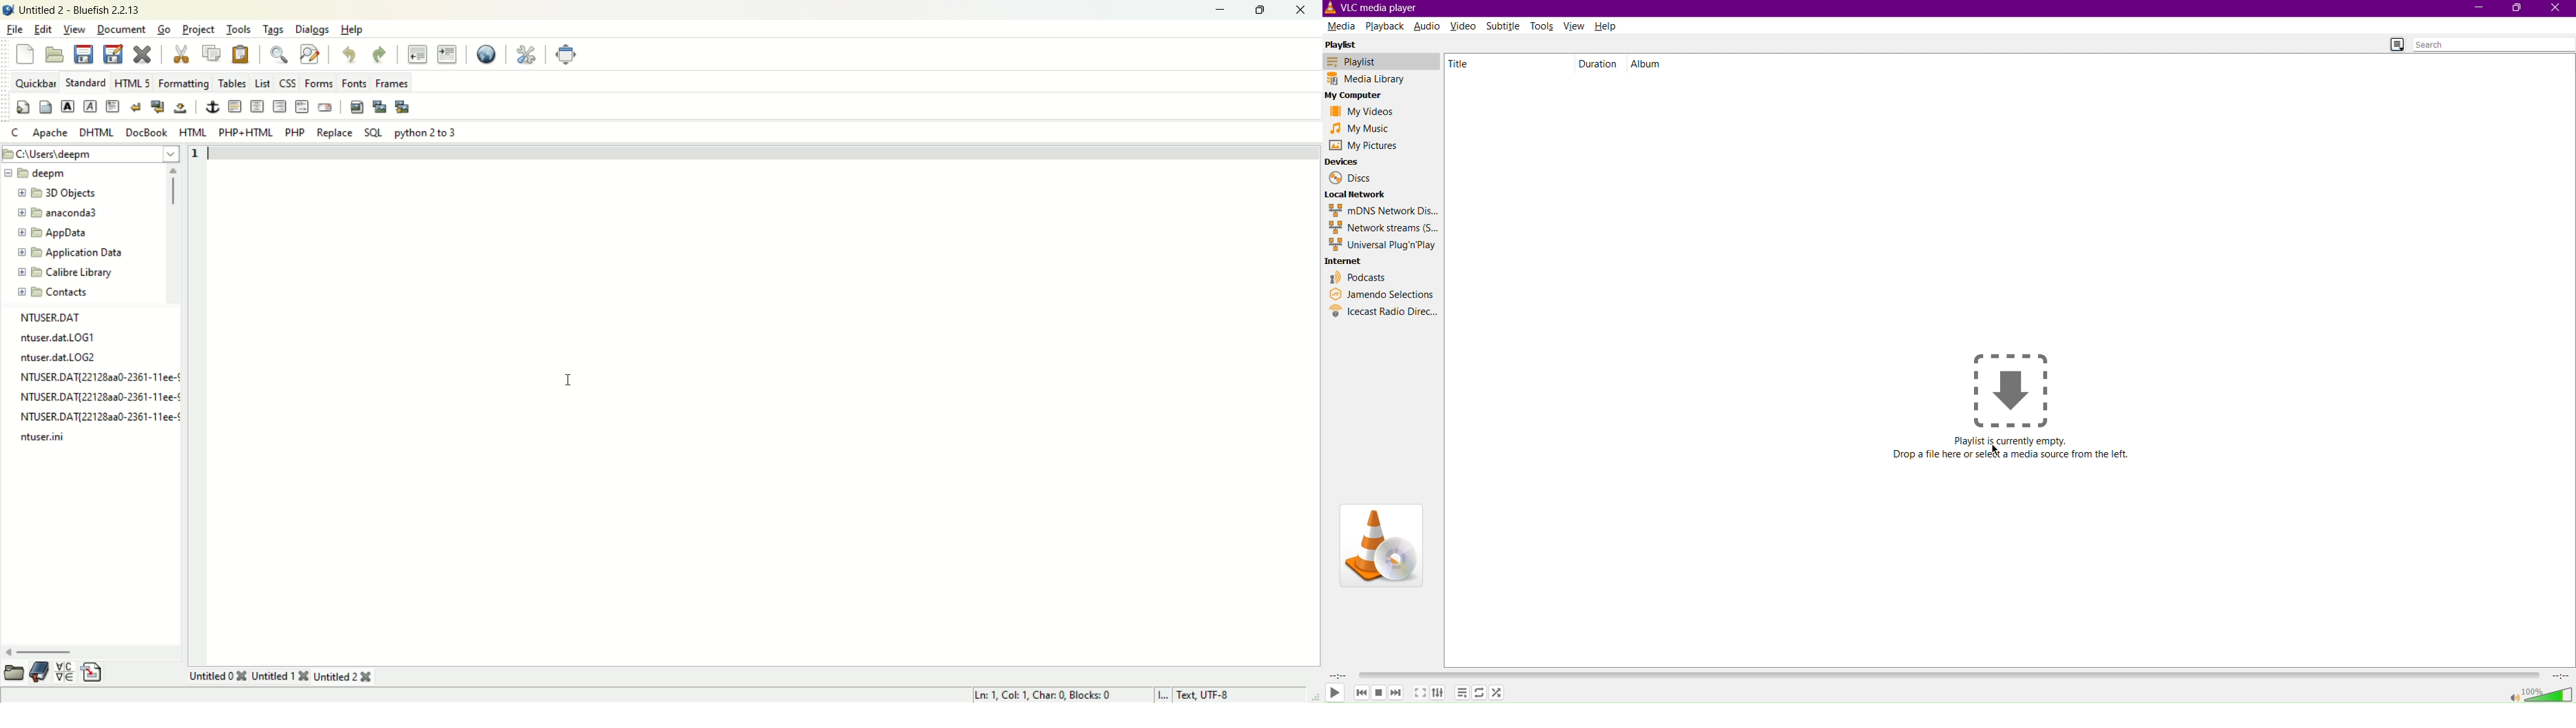 The image size is (2576, 728). I want to click on horizontal scroll bar, so click(92, 651).